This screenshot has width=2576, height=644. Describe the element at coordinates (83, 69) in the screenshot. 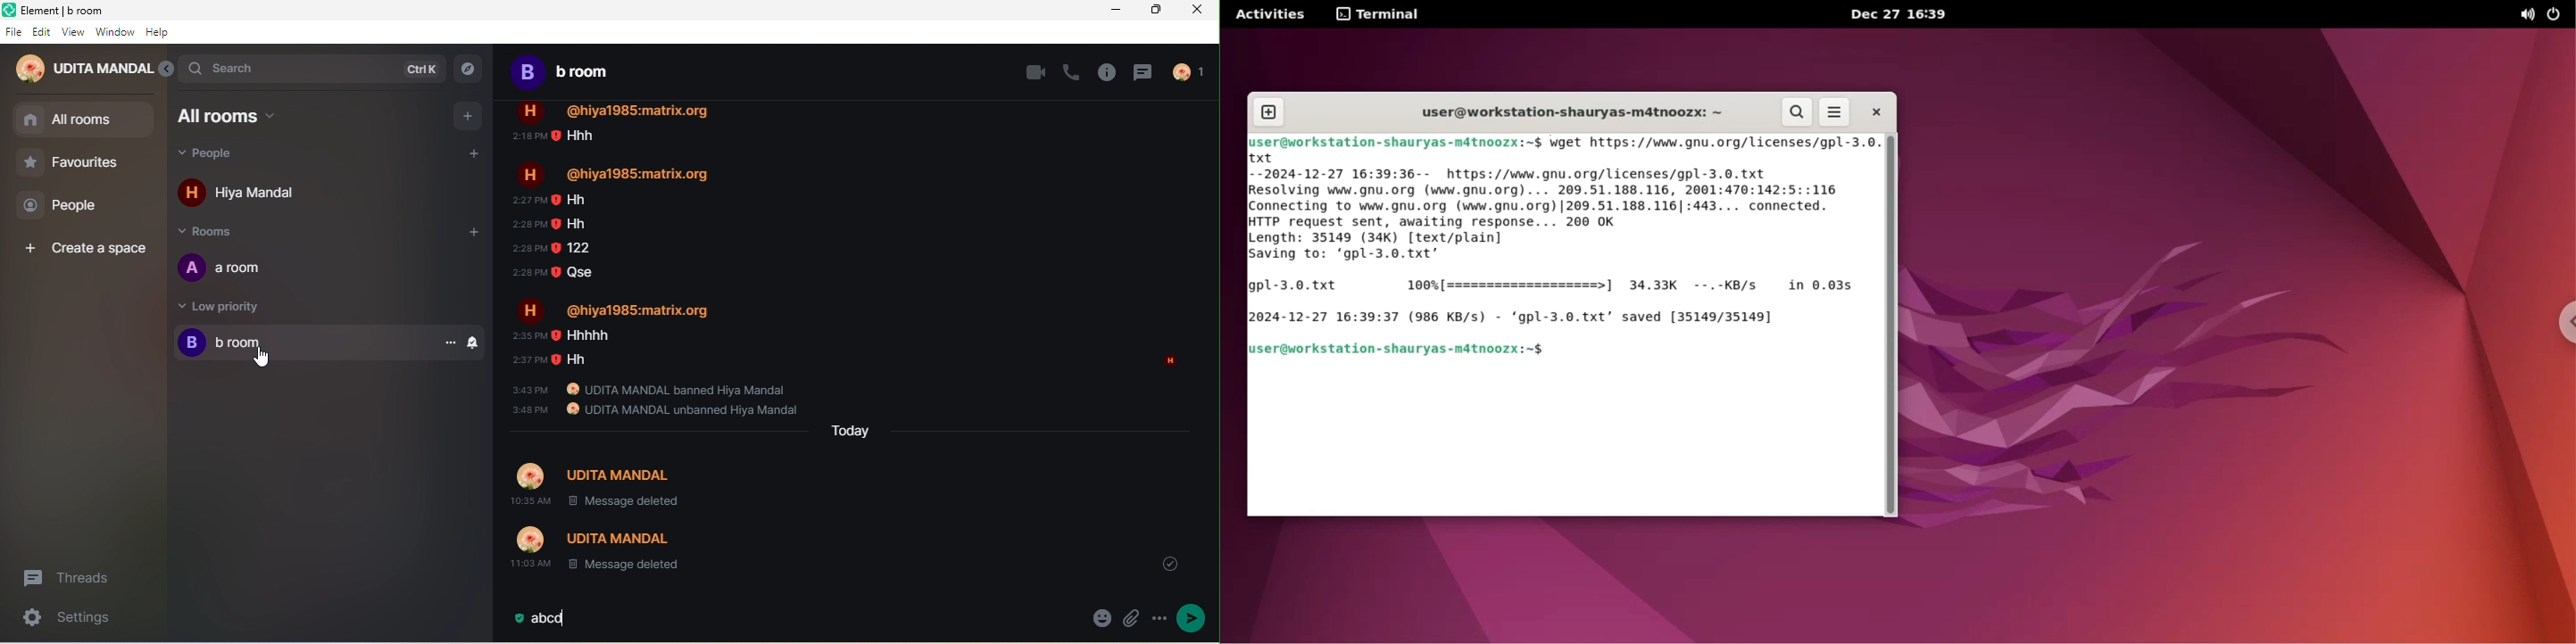

I see `udita mandal` at that location.